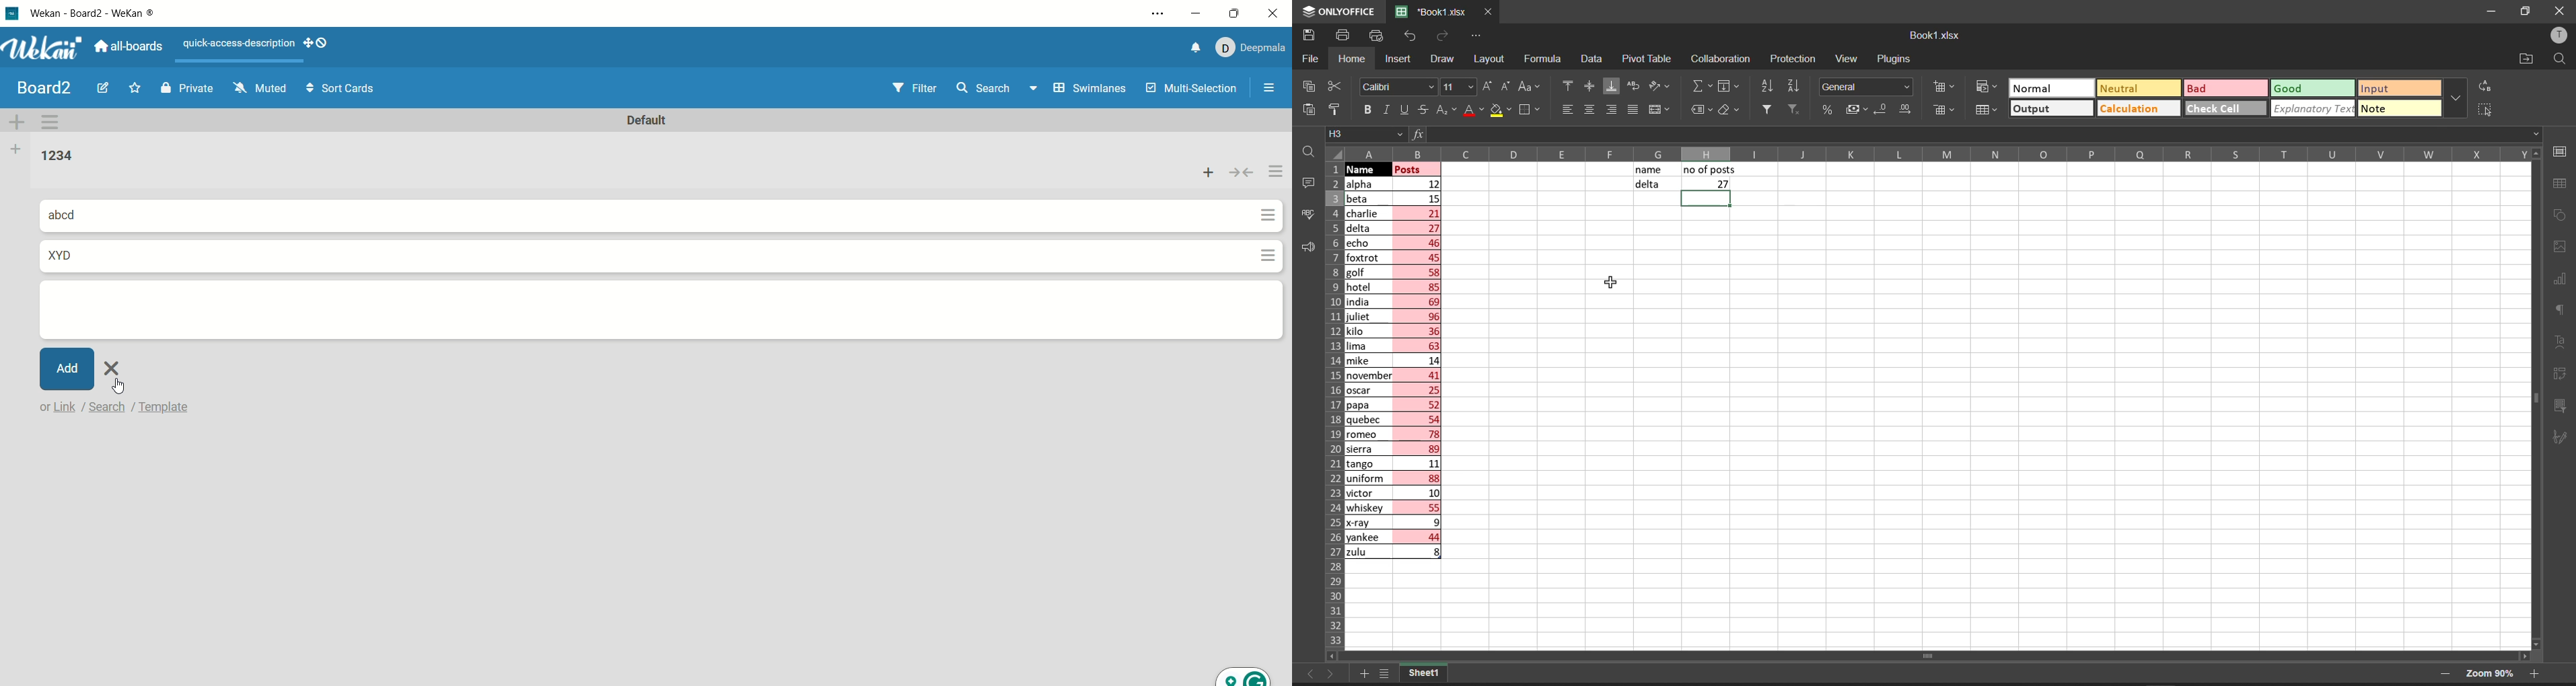  What do you see at coordinates (1428, 12) in the screenshot?
I see `'Book1.xlsx` at bounding box center [1428, 12].